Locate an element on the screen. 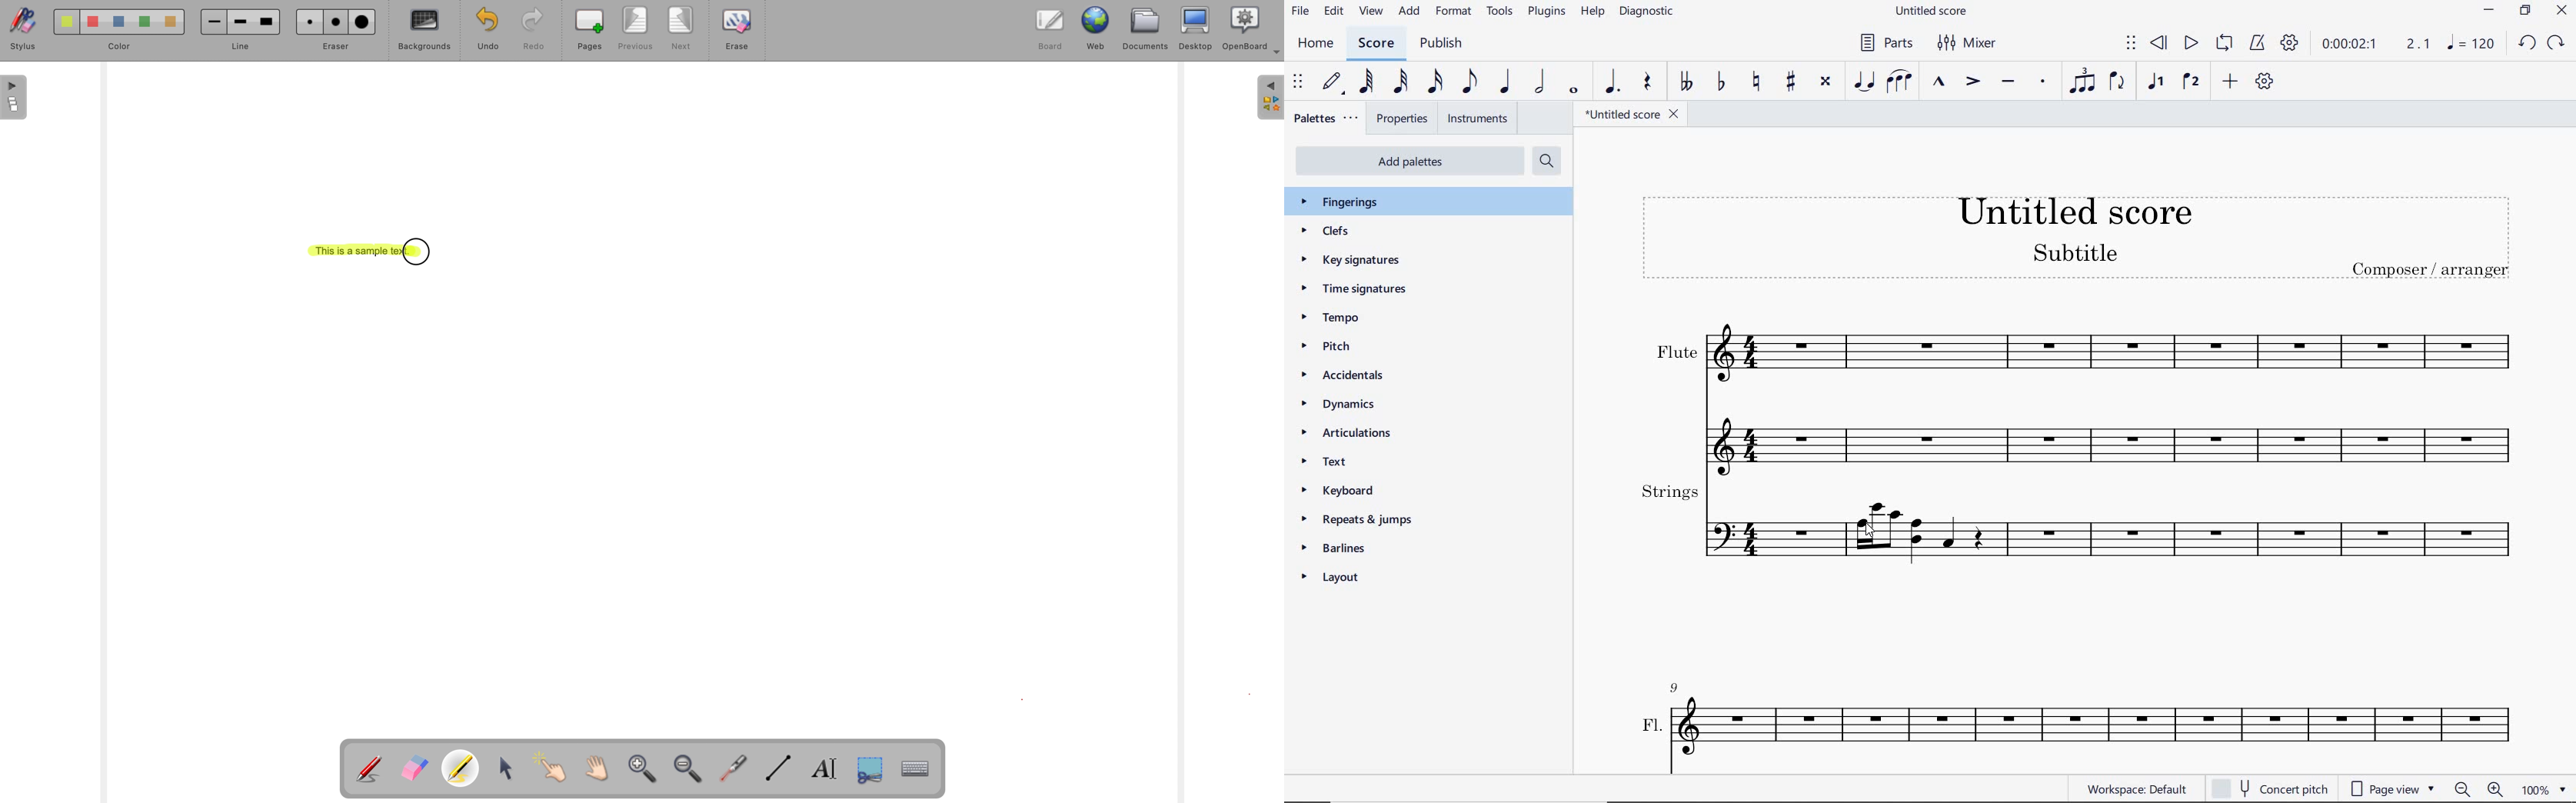 The height and width of the screenshot is (812, 2576). toggle double-flat is located at coordinates (1685, 81).